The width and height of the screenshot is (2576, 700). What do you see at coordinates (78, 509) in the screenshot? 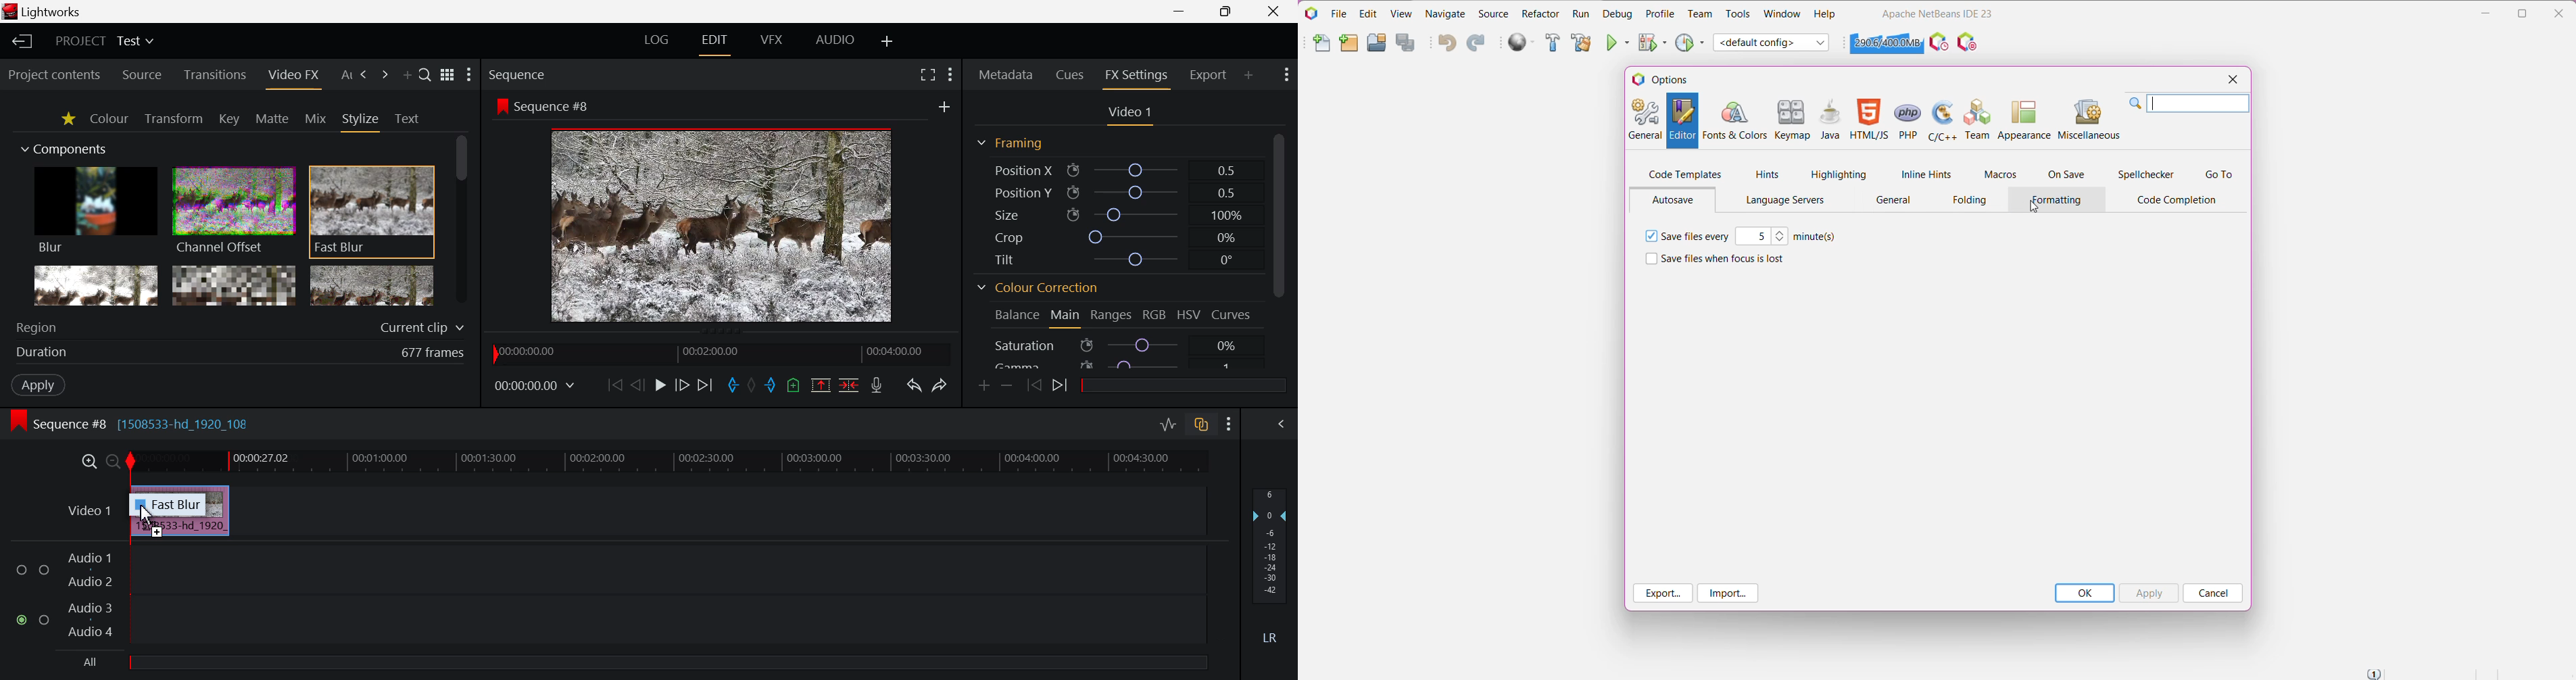
I see `Video Layer ` at bounding box center [78, 509].